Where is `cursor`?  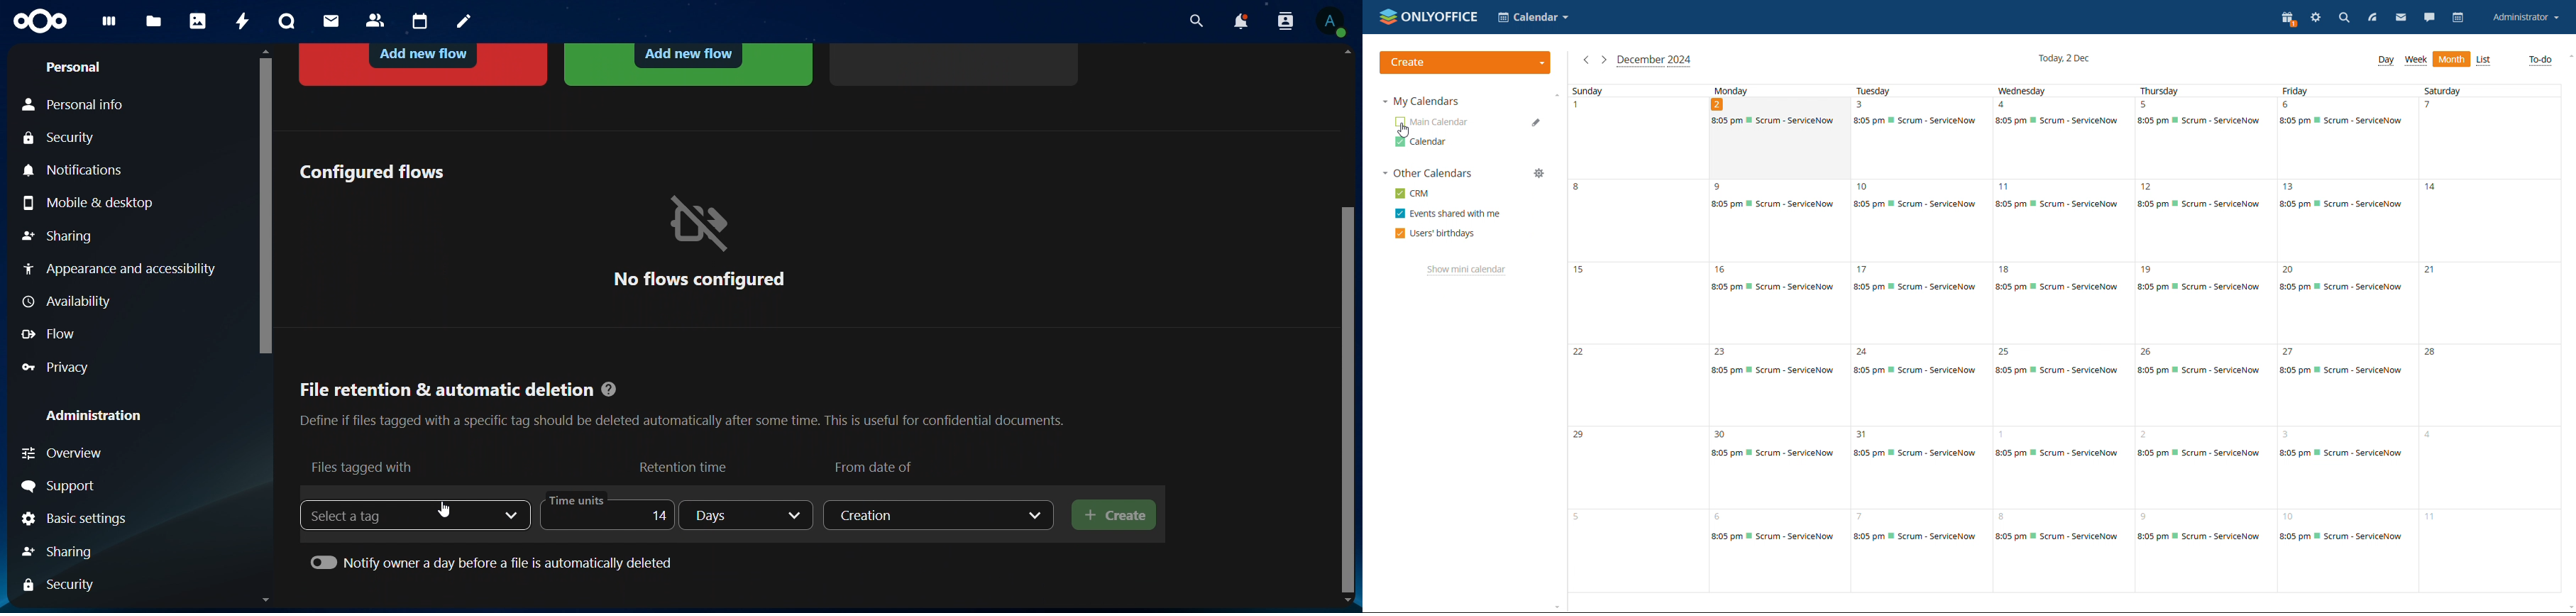
cursor is located at coordinates (448, 511).